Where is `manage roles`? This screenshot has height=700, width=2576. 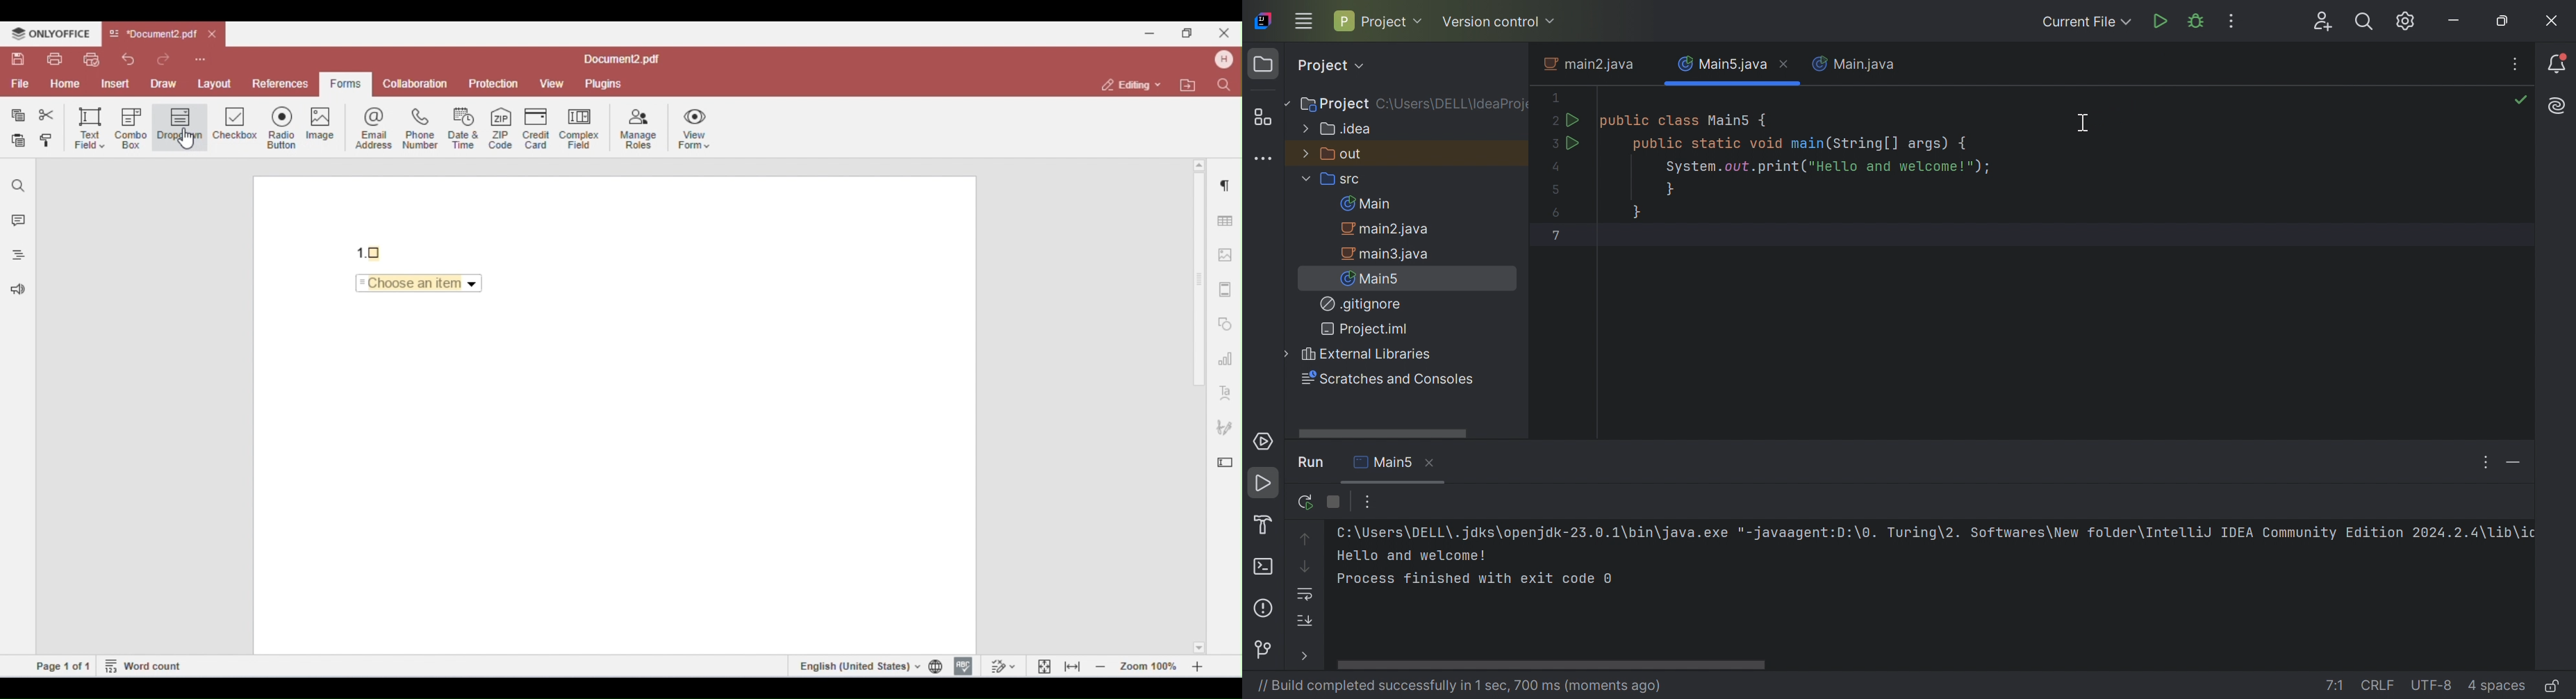
manage roles is located at coordinates (639, 129).